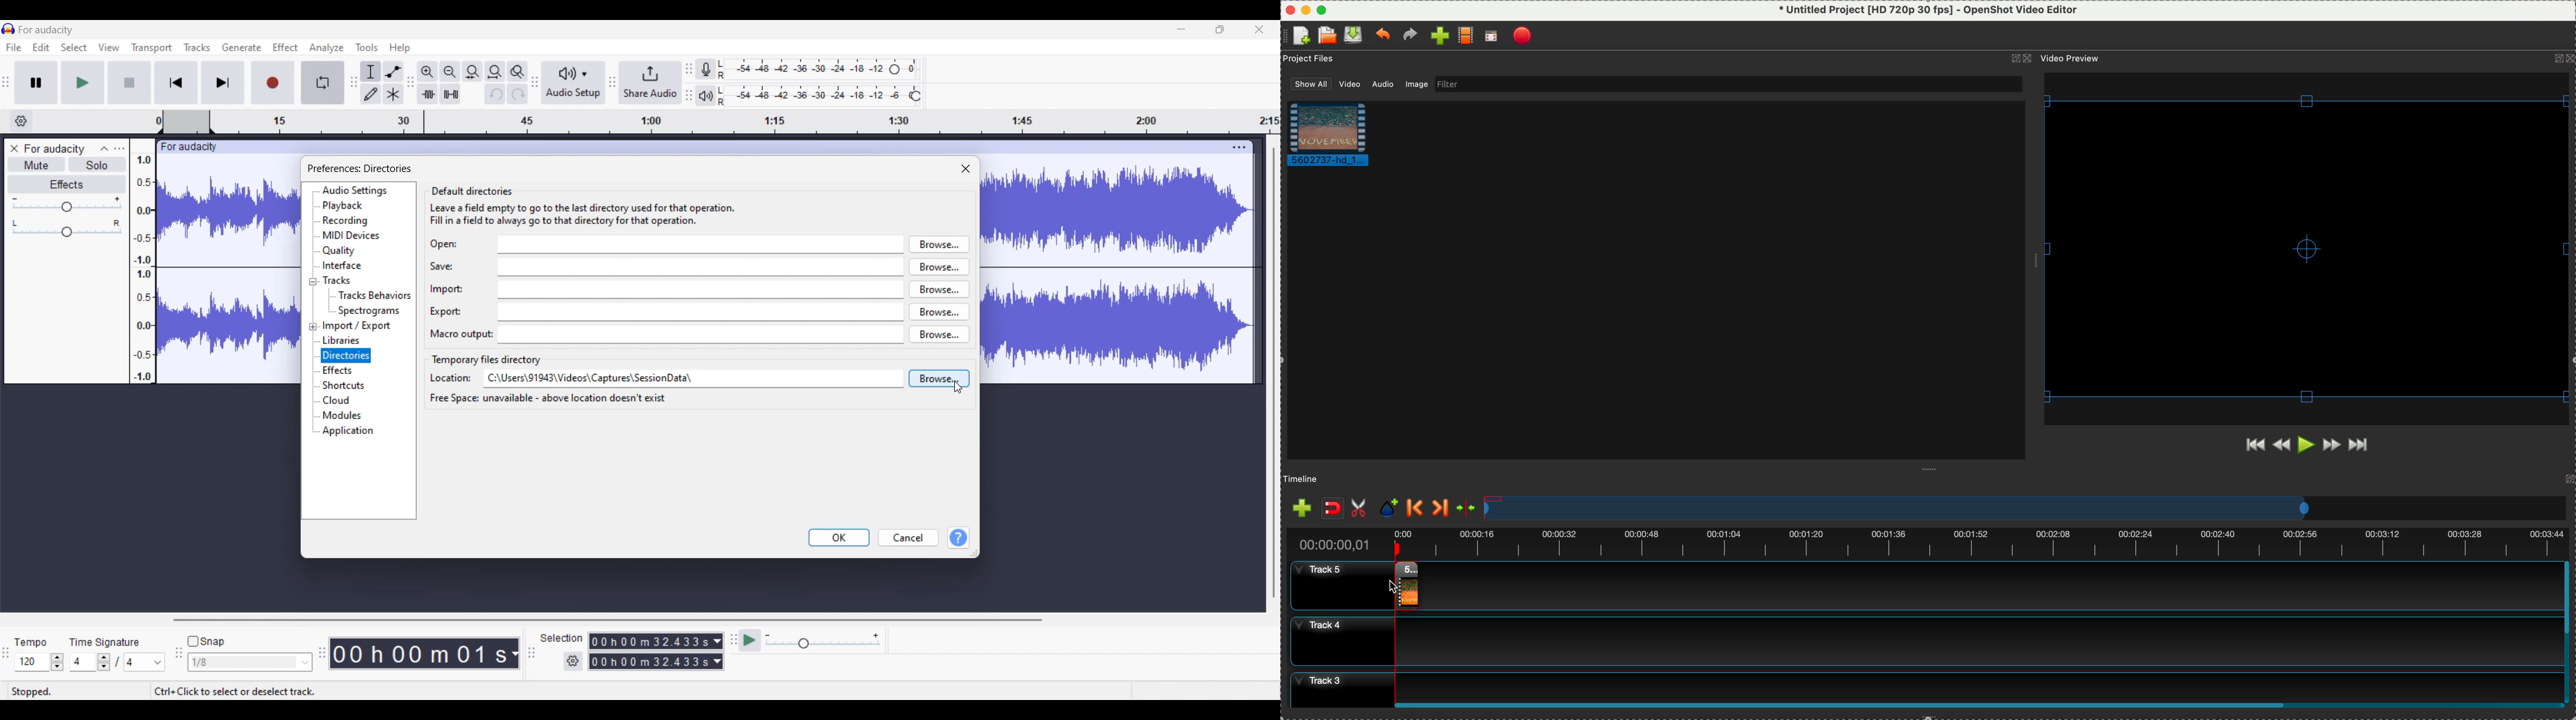 The width and height of the screenshot is (2576, 728). What do you see at coordinates (706, 95) in the screenshot?
I see `Playback meter` at bounding box center [706, 95].